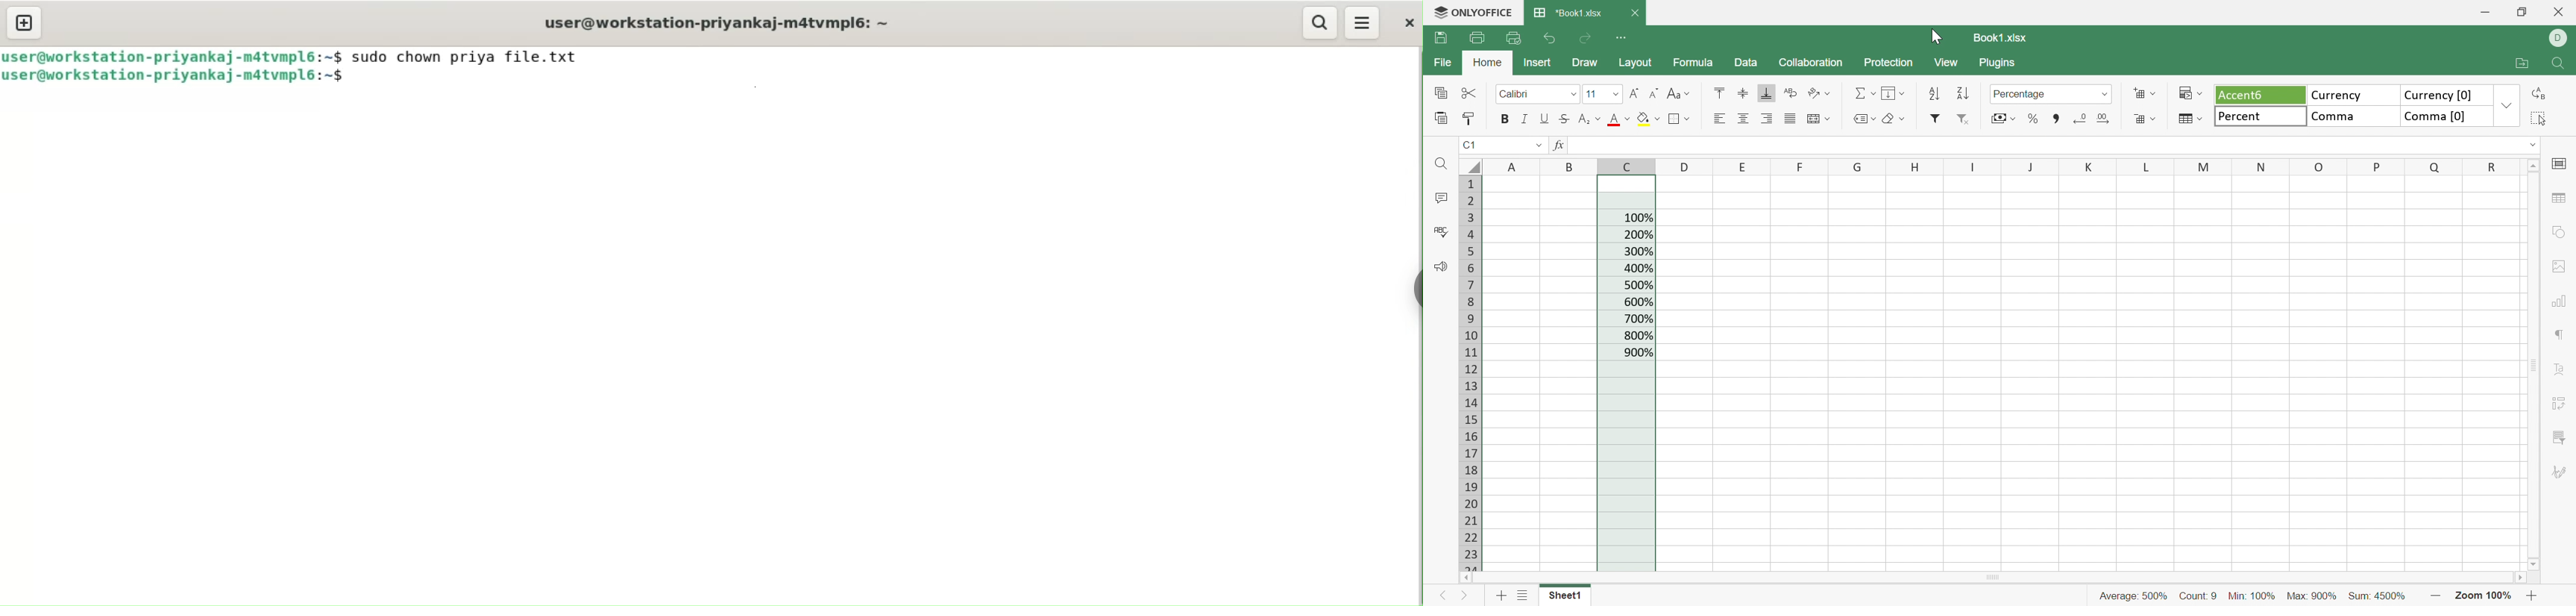 The image size is (2576, 616). What do you see at coordinates (2487, 167) in the screenshot?
I see `R` at bounding box center [2487, 167].